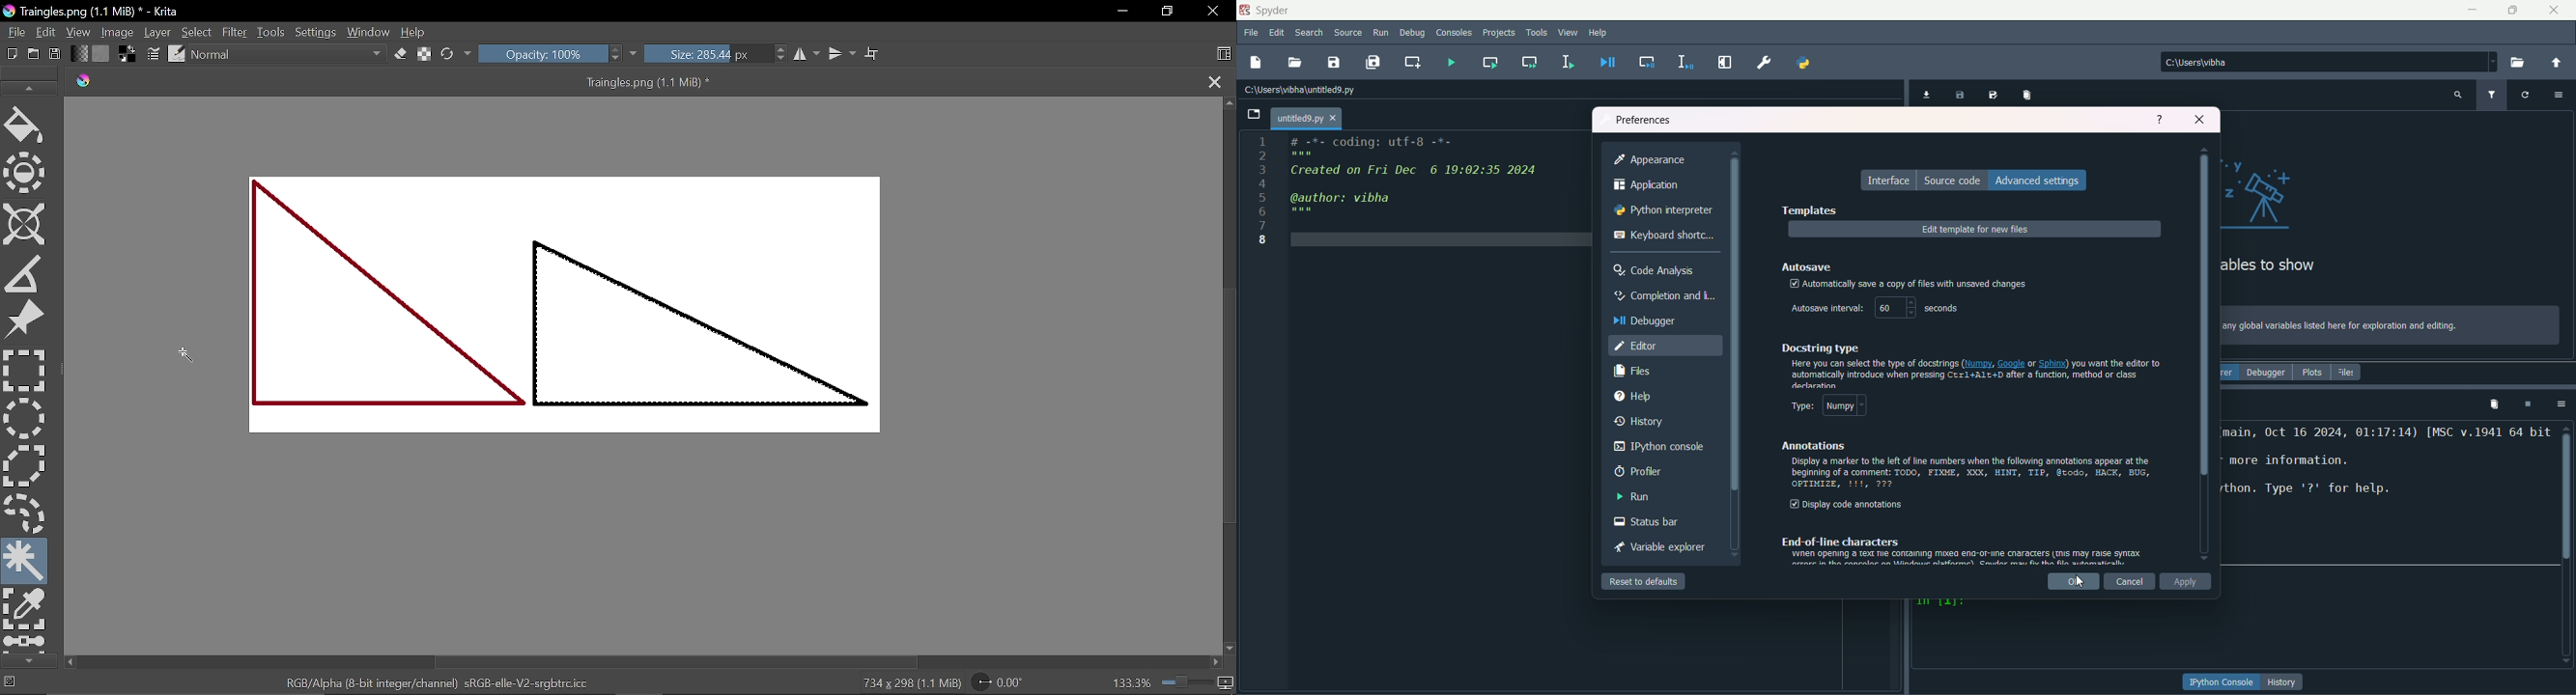  I want to click on ok, so click(2076, 583).